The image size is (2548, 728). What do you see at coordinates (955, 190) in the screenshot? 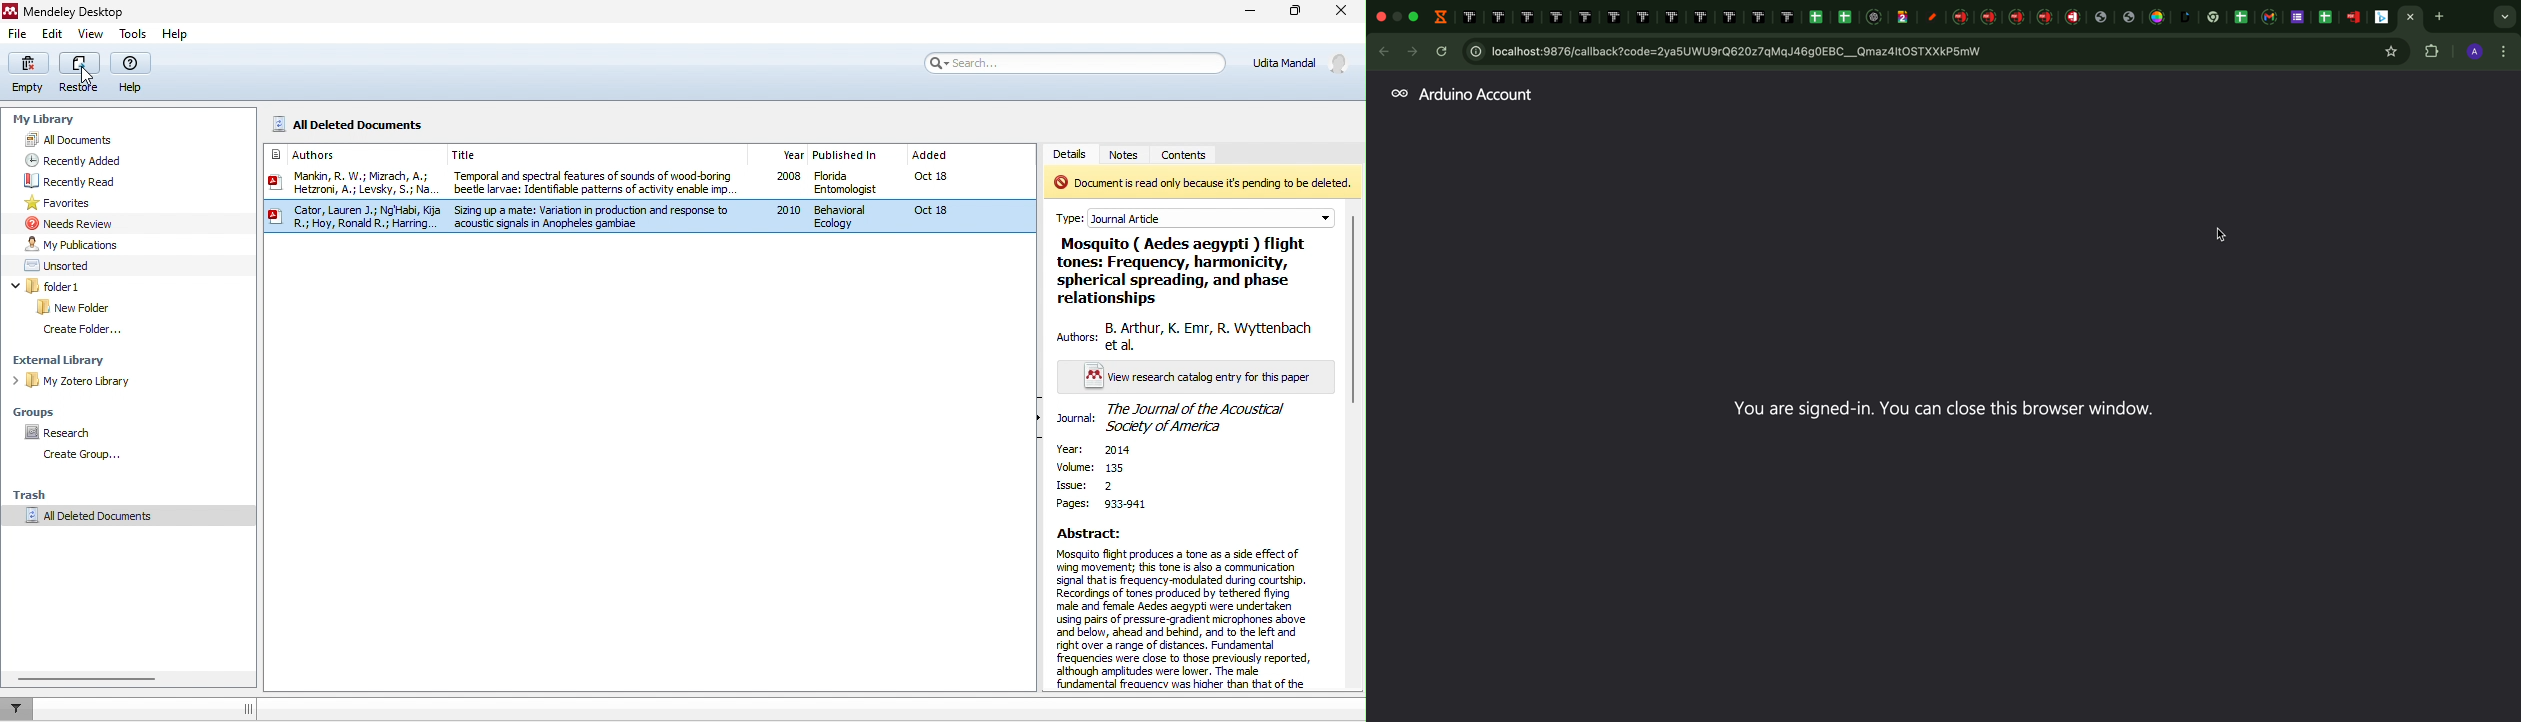
I see `Added oct 18oct 18` at bounding box center [955, 190].